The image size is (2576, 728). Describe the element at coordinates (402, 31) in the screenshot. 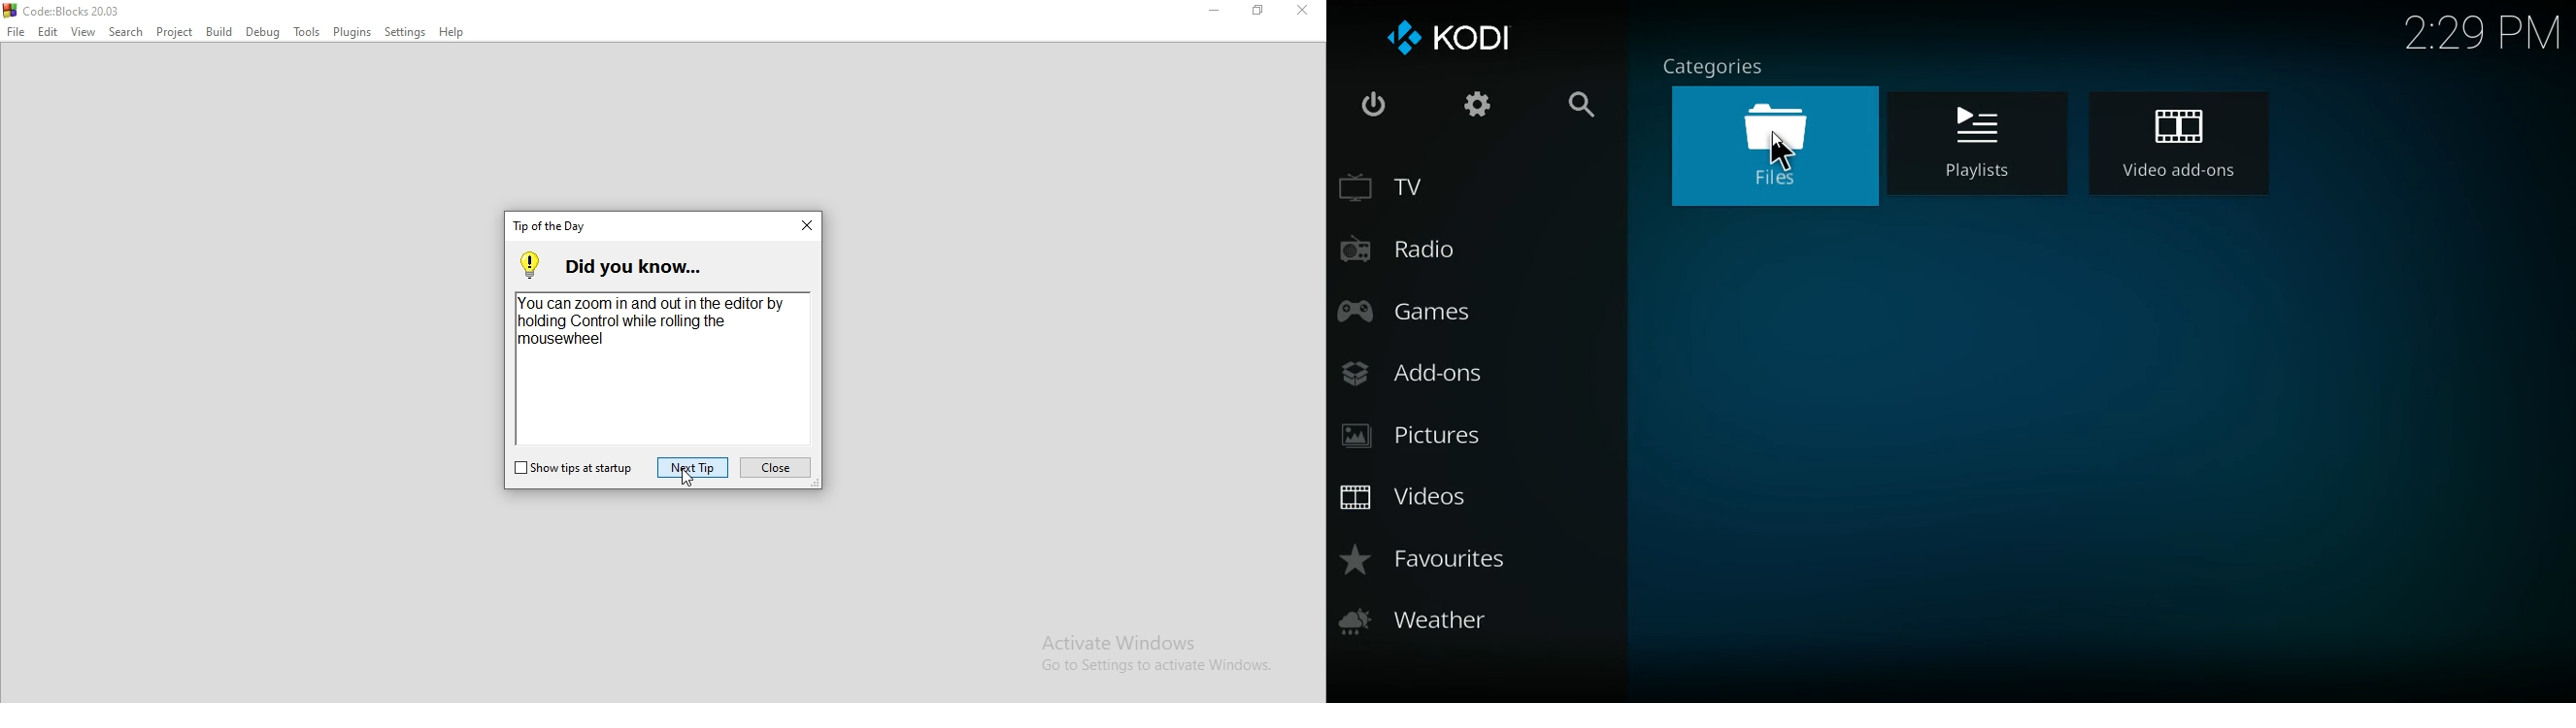

I see `Settings ` at that location.